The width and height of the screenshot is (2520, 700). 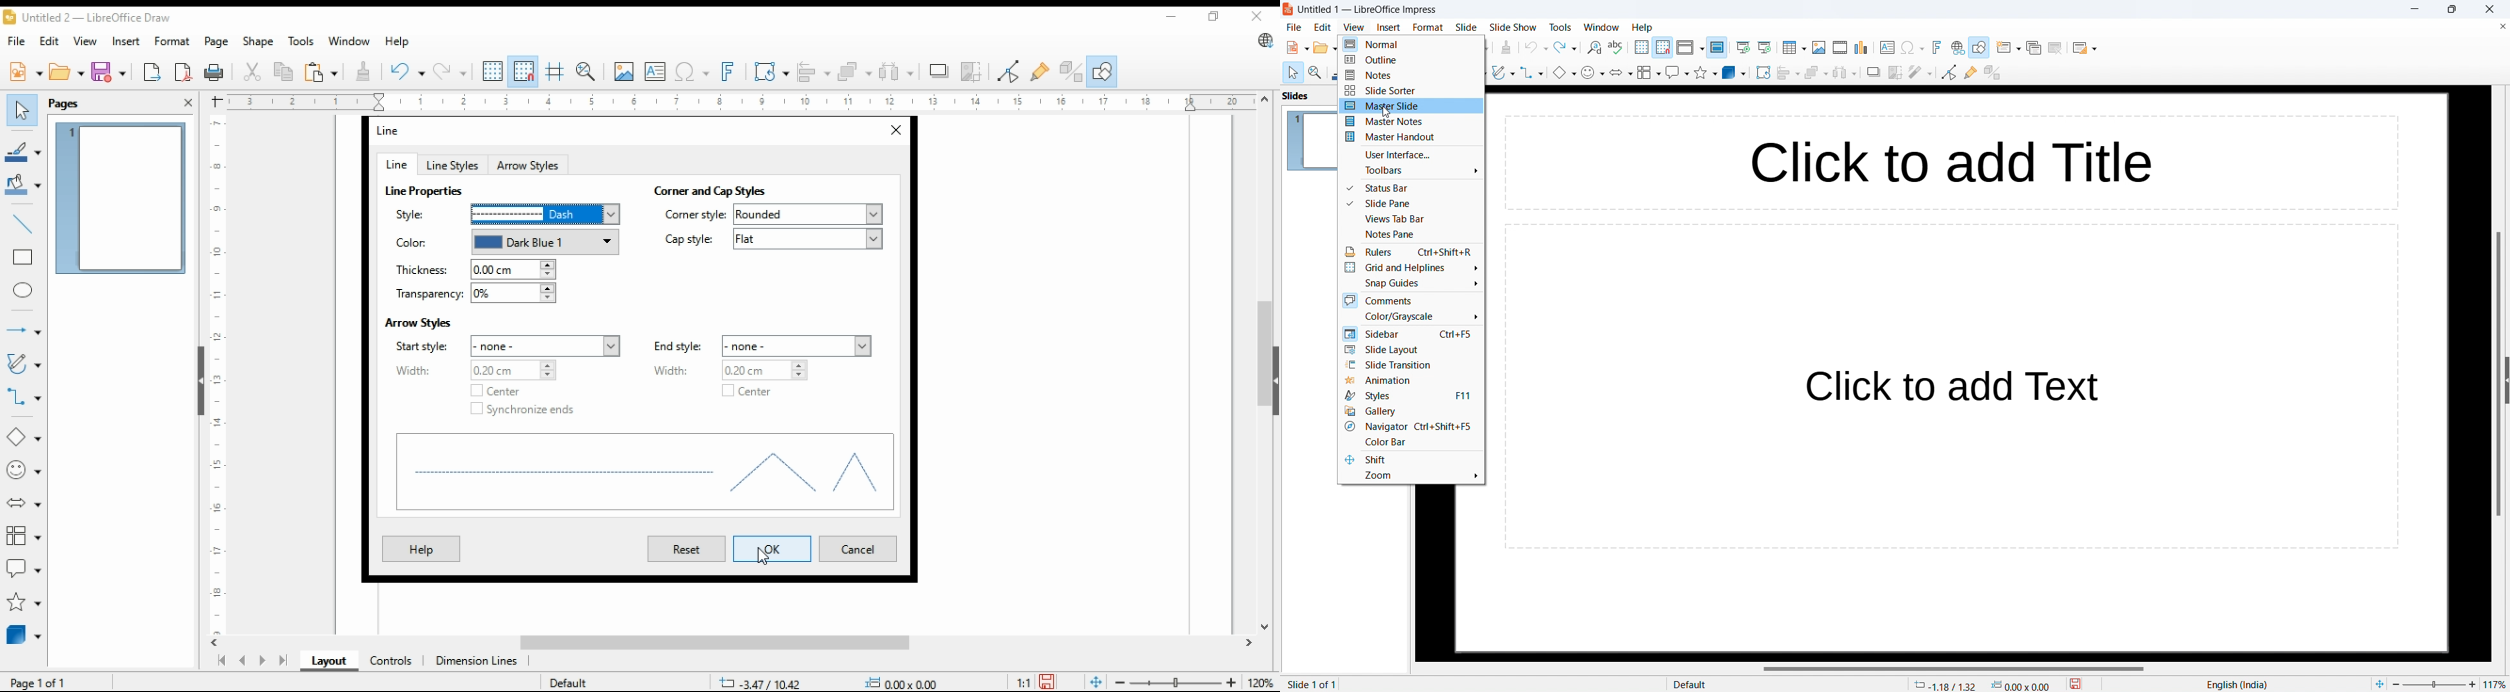 What do you see at coordinates (1311, 684) in the screenshot?
I see `slide 1 of 1` at bounding box center [1311, 684].